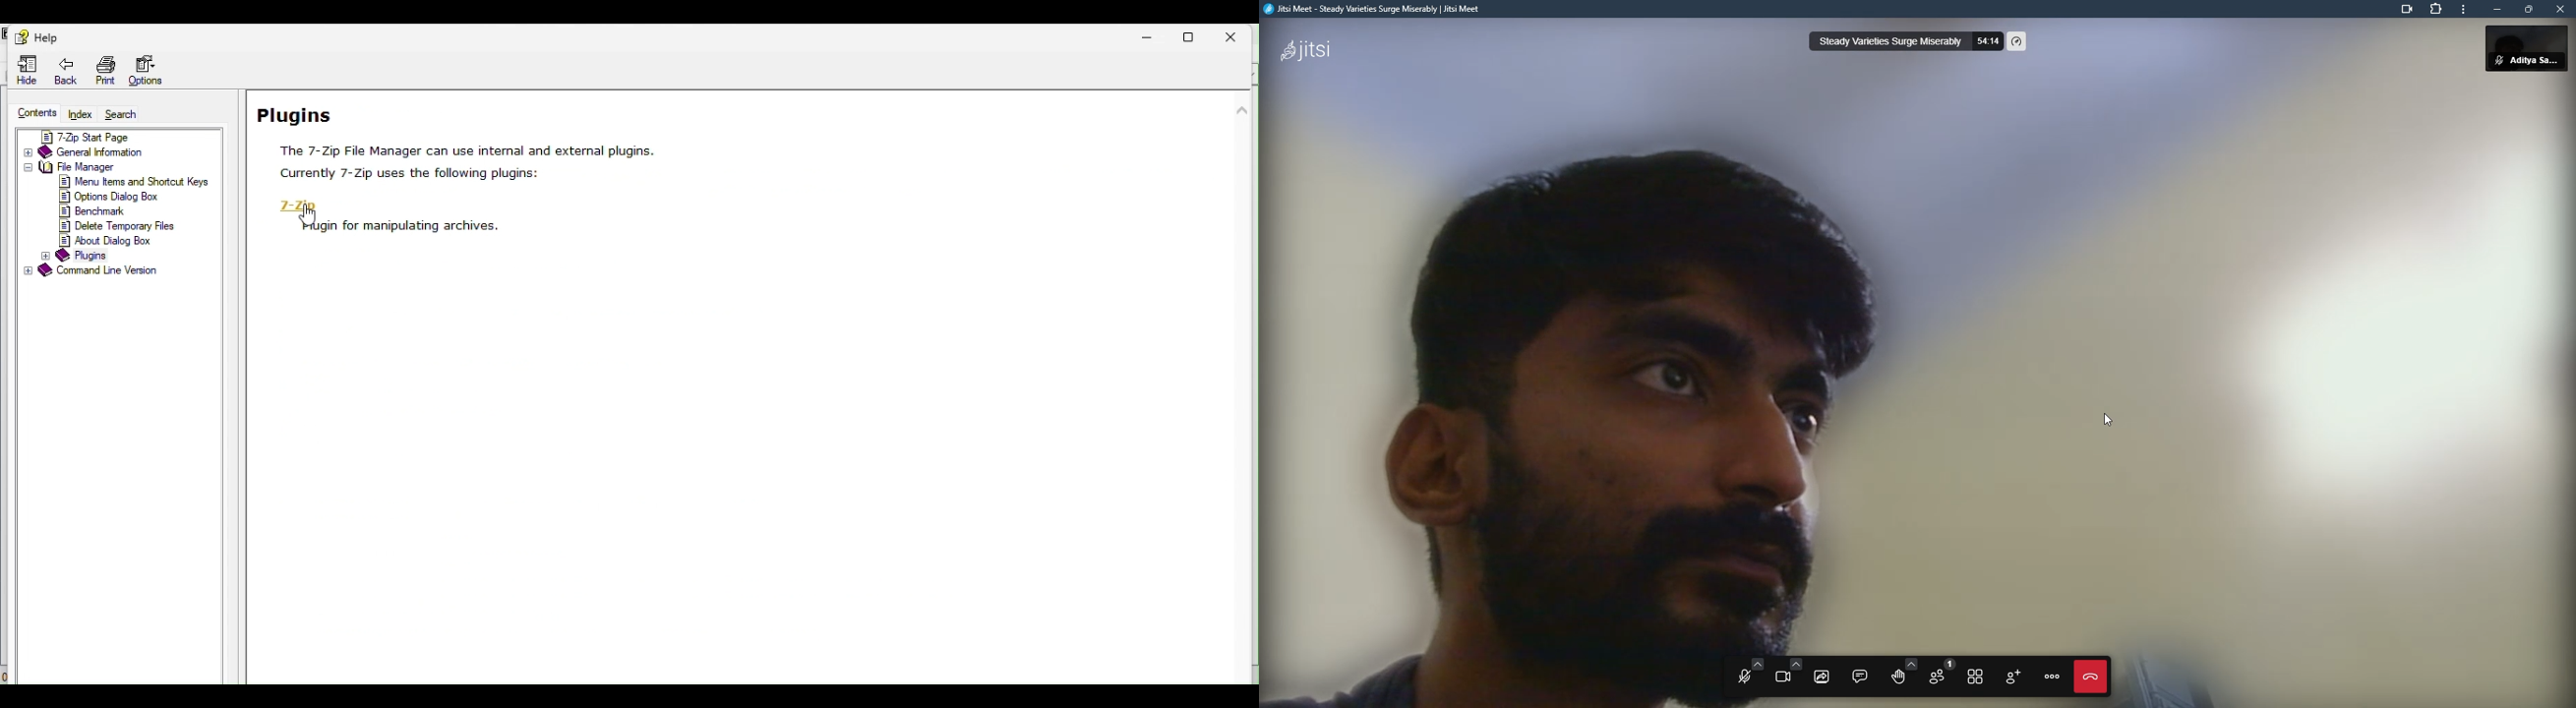 The width and height of the screenshot is (2576, 728). I want to click on open mic, so click(1745, 676).